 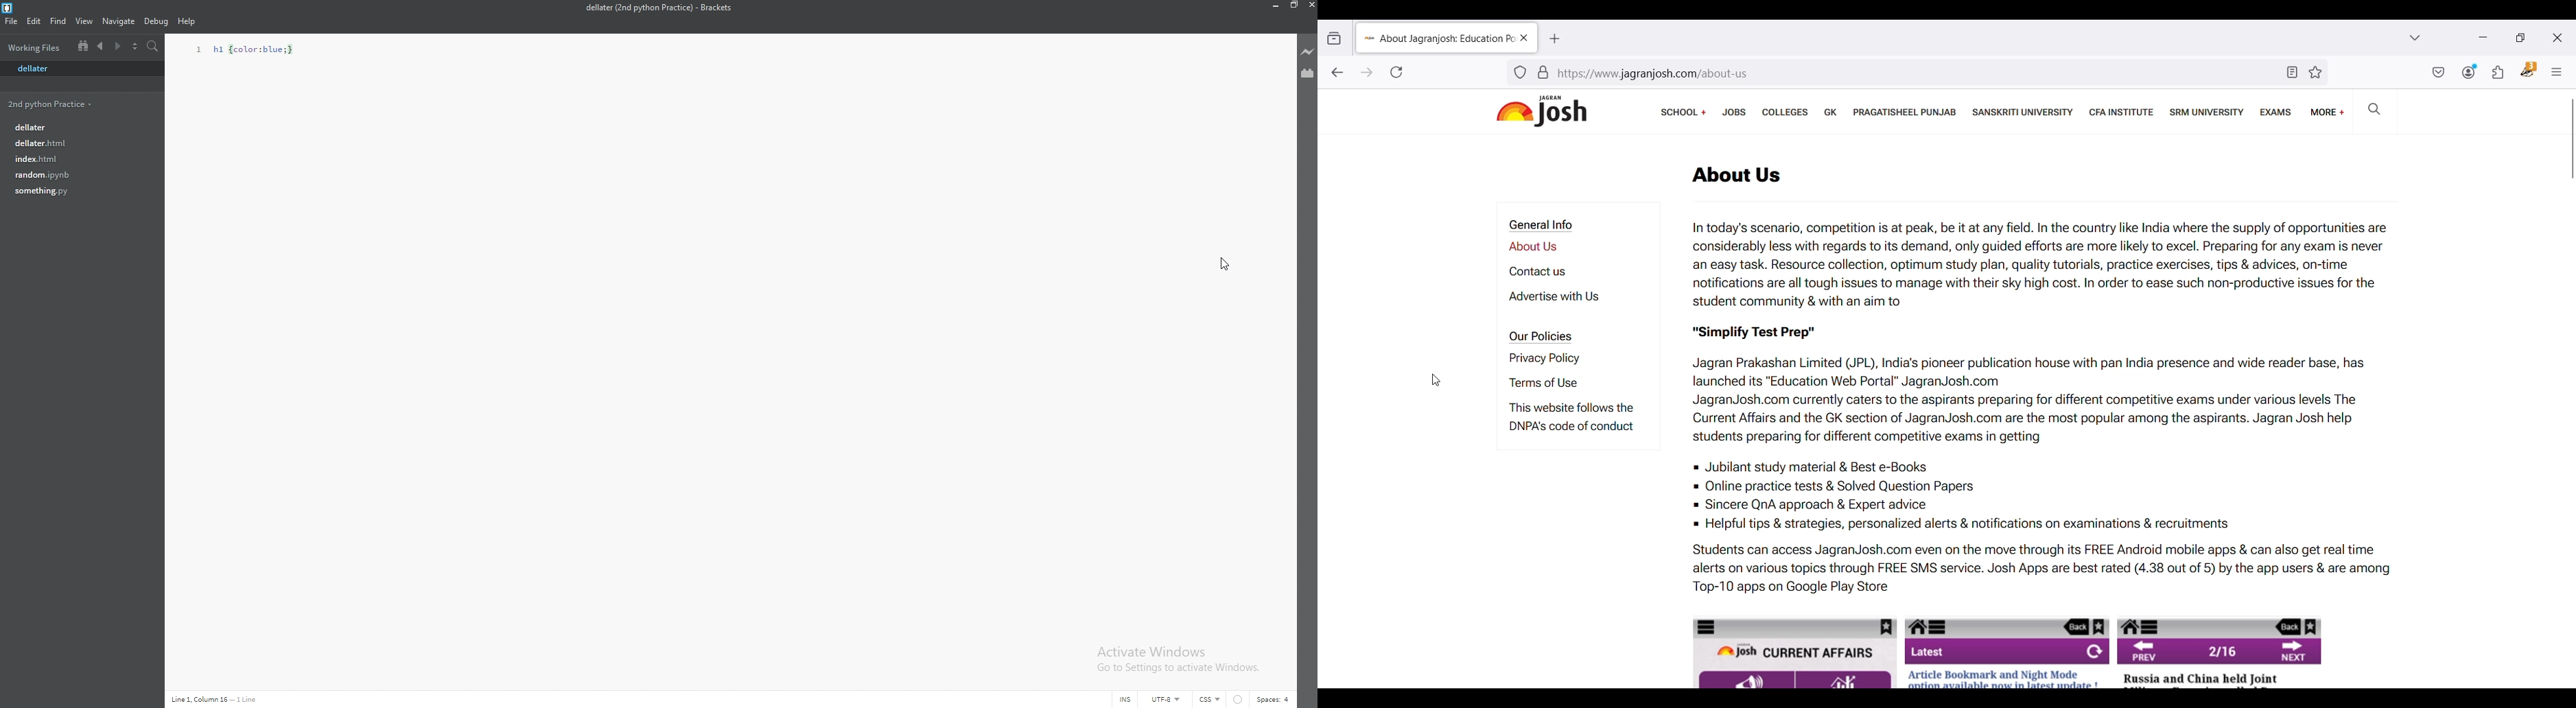 I want to click on Jobs page, so click(x=1736, y=111).